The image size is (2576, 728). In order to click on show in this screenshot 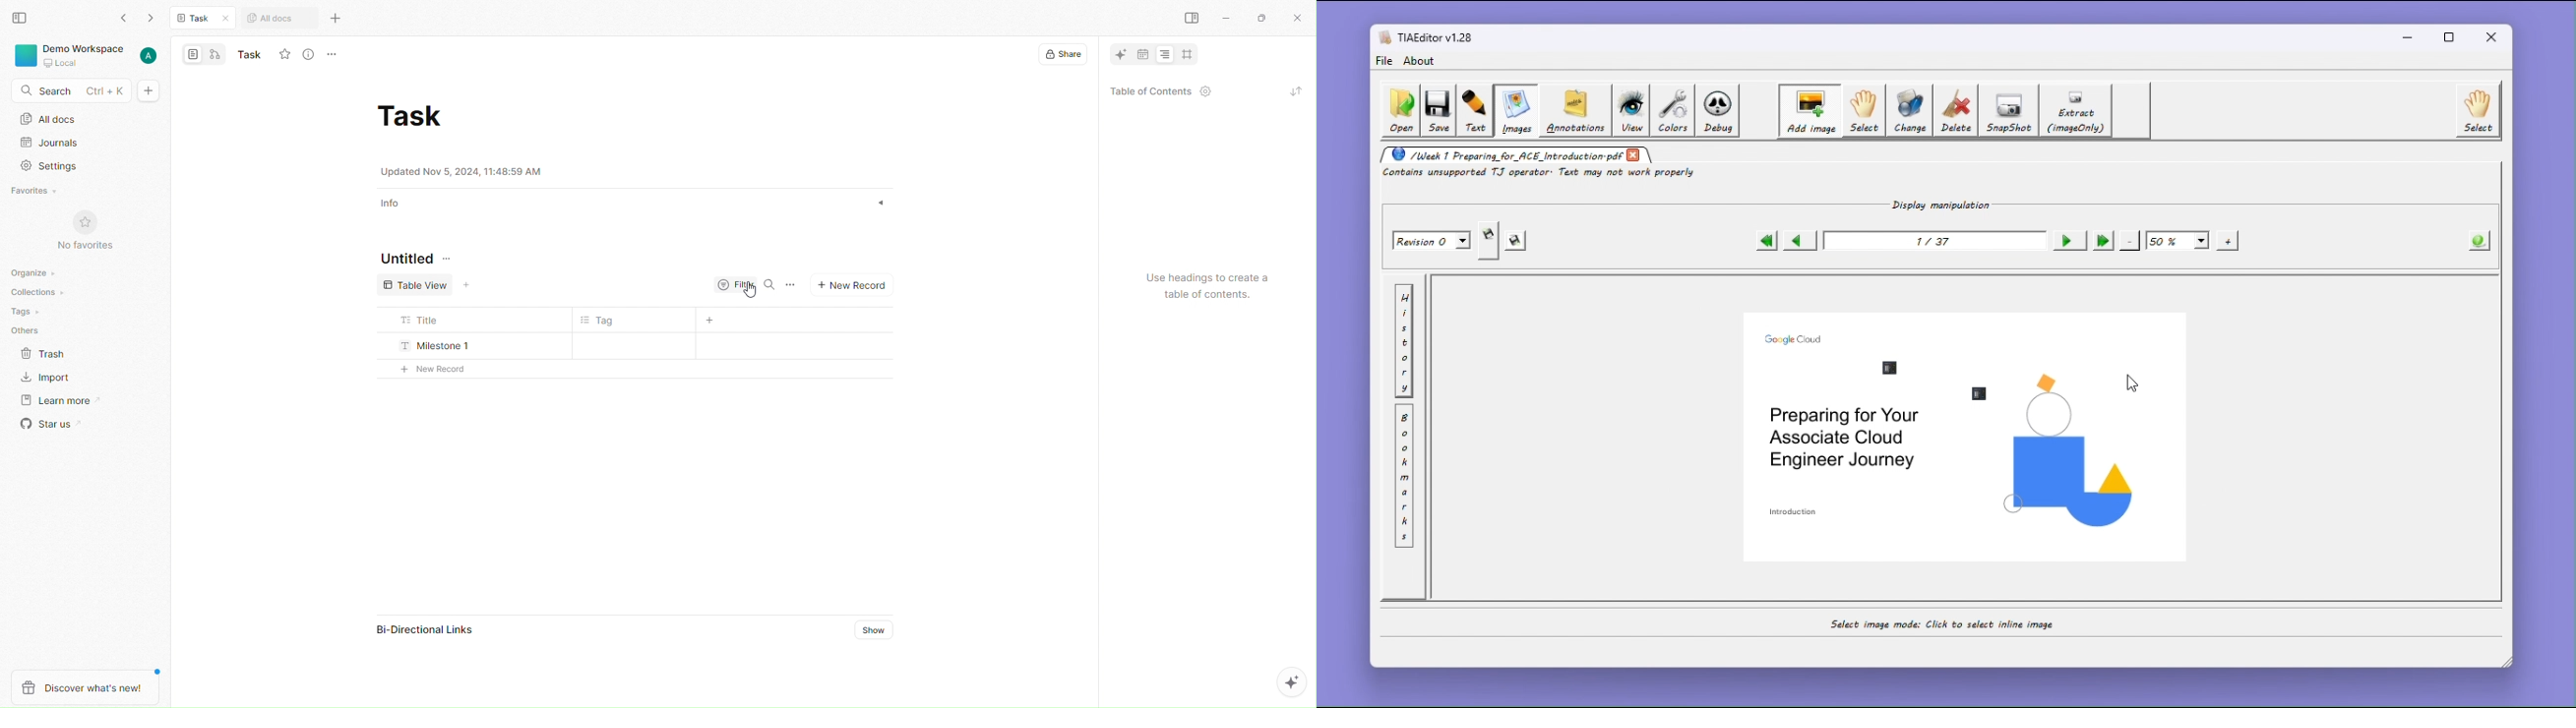, I will do `click(872, 202)`.